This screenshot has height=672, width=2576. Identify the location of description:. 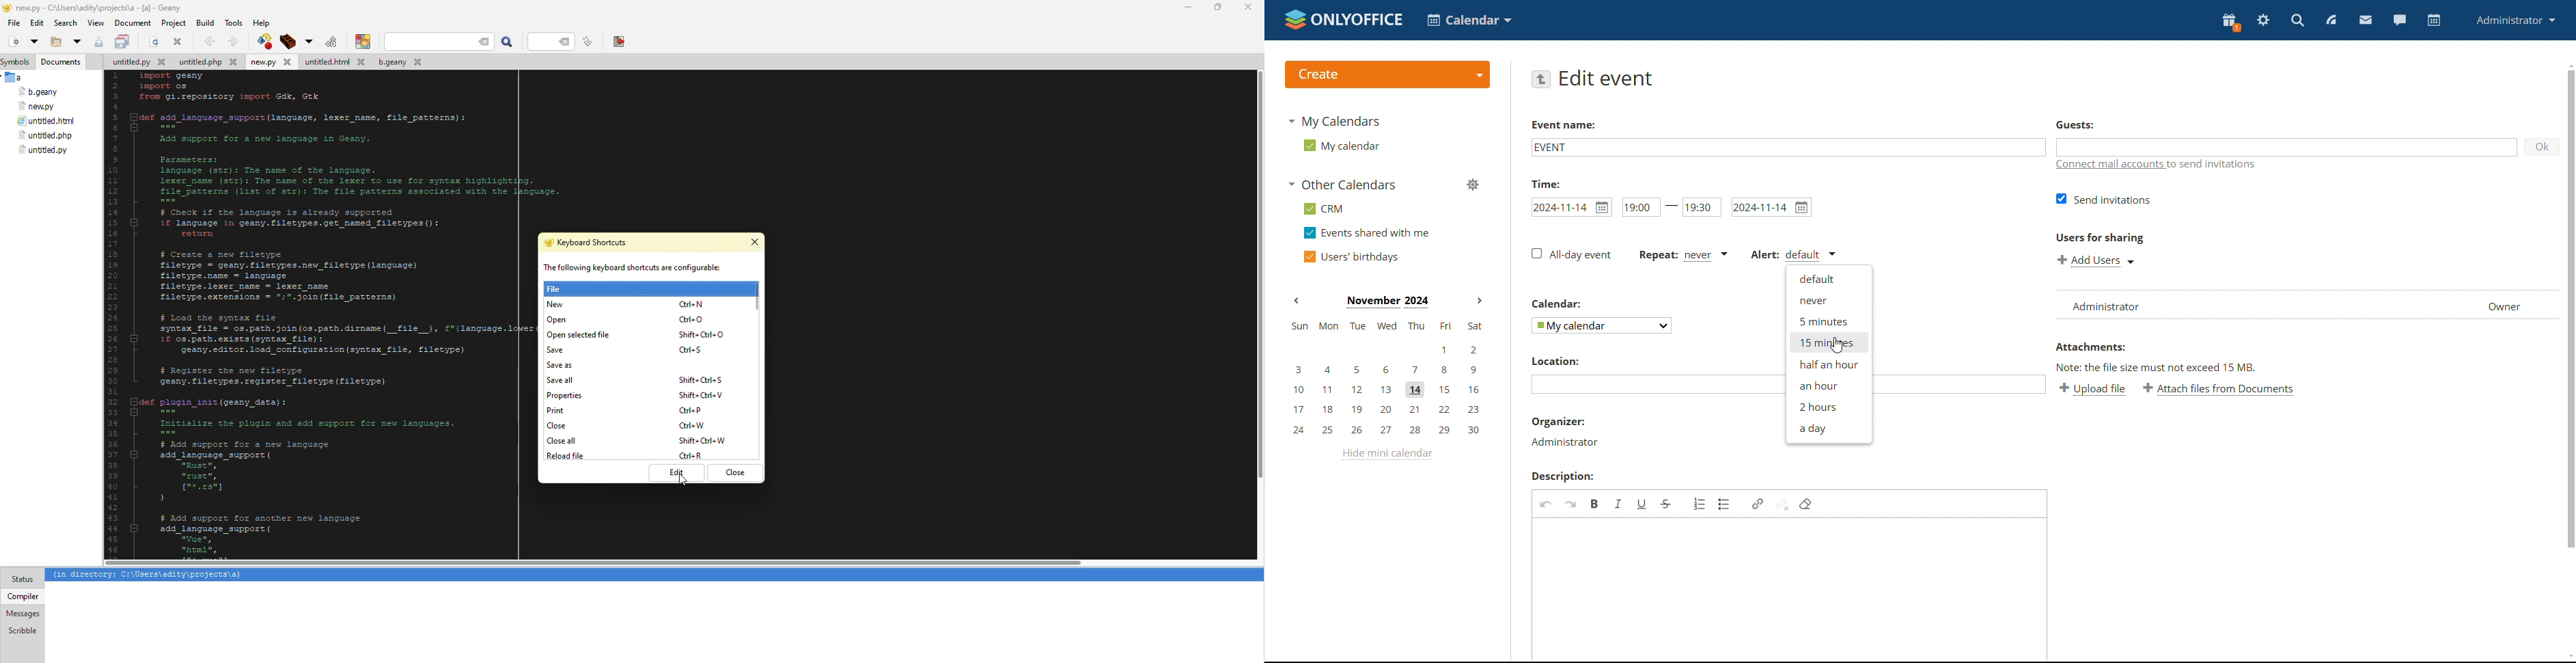
(1568, 476).